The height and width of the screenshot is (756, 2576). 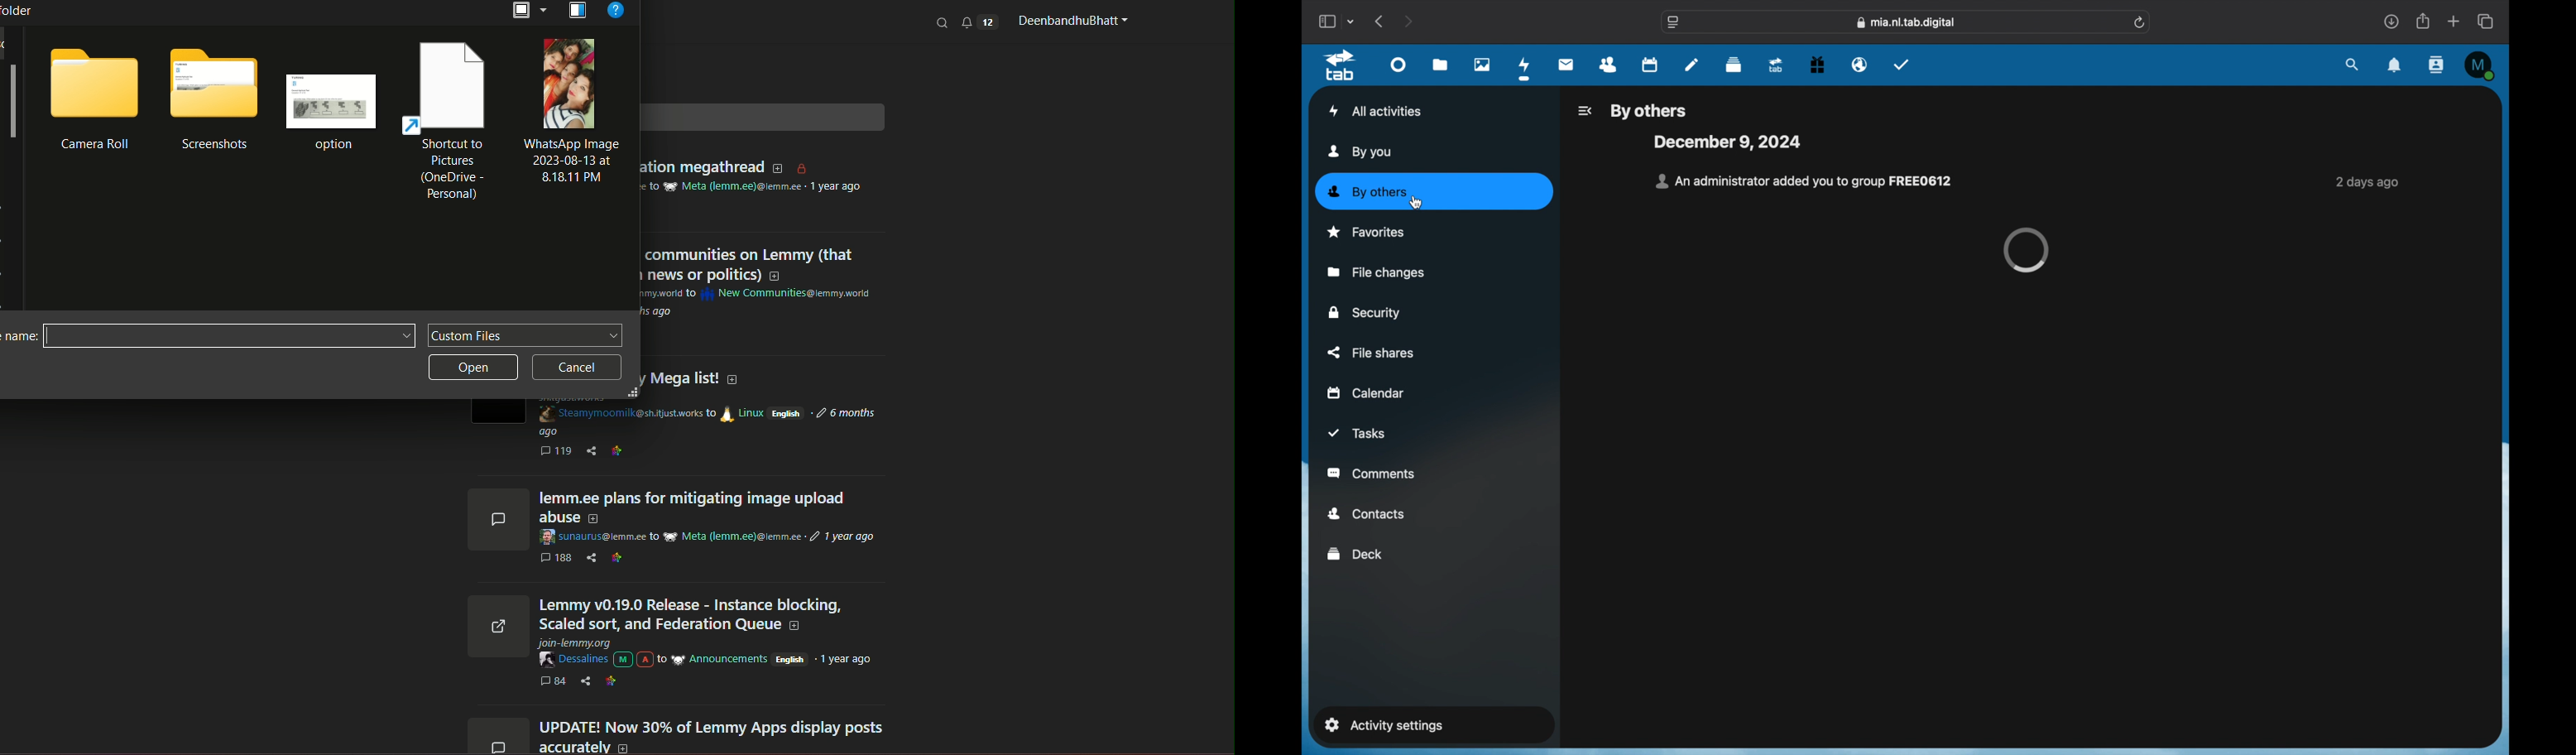 What do you see at coordinates (1372, 353) in the screenshot?
I see `file shares` at bounding box center [1372, 353].